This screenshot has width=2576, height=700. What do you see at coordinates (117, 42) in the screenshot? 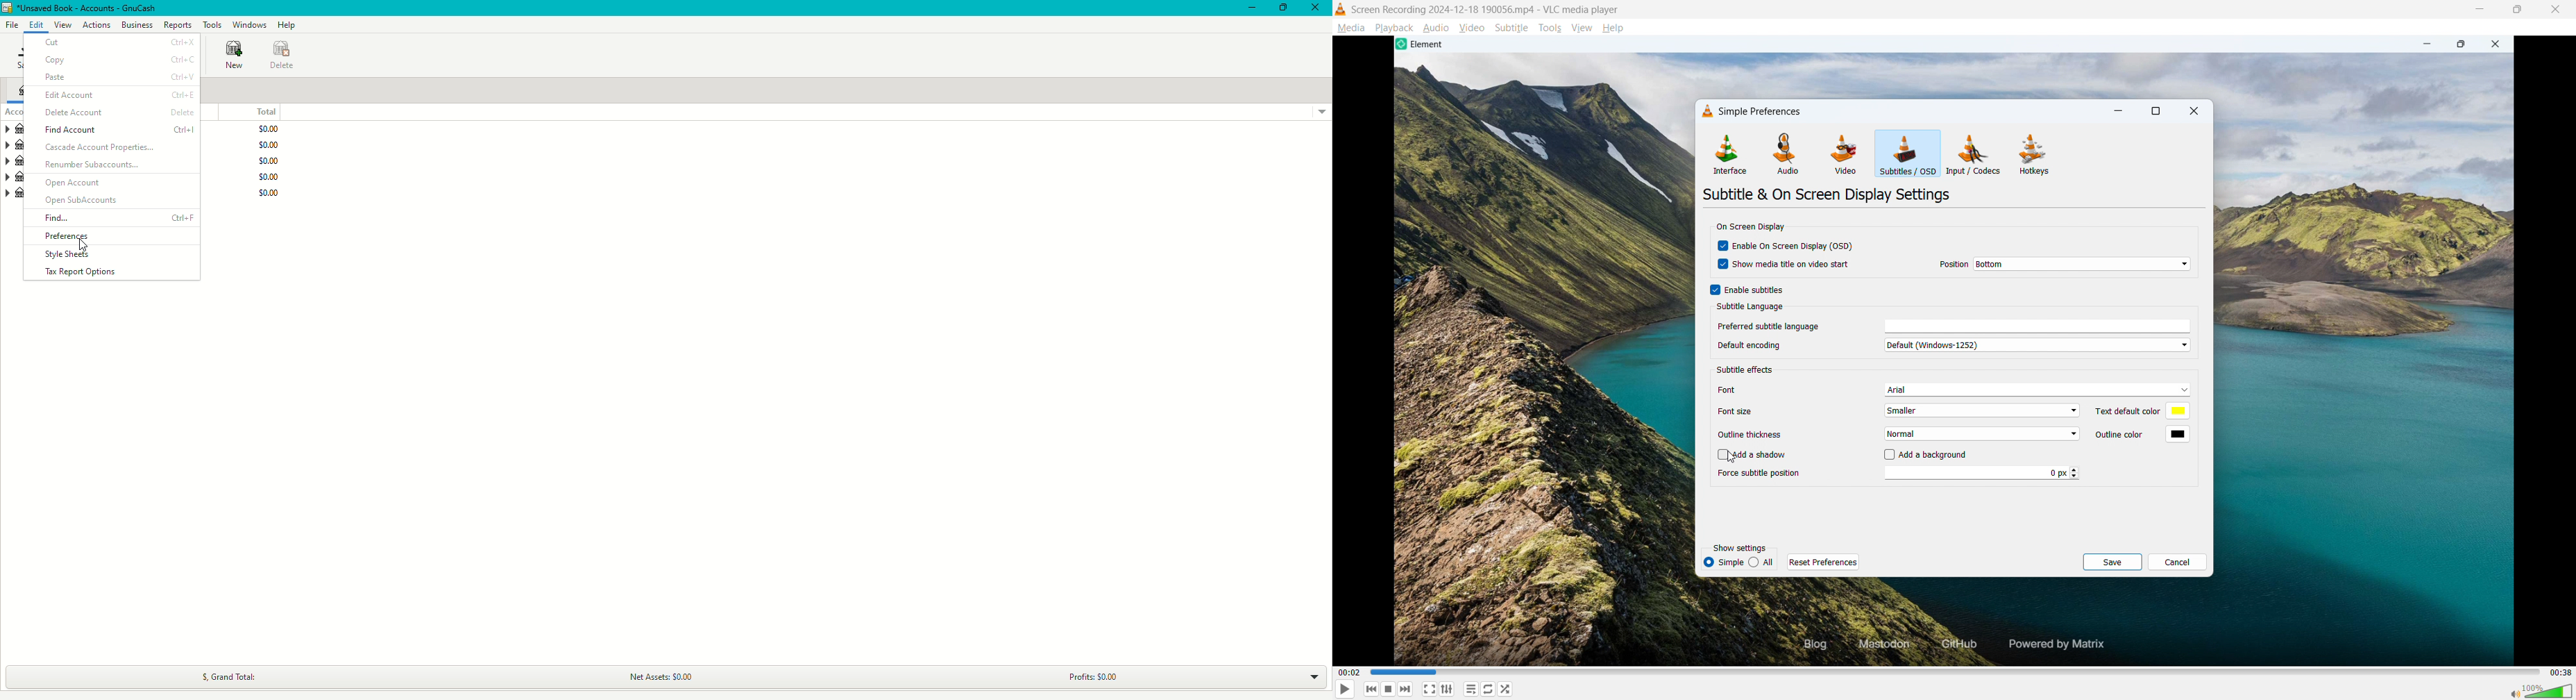
I see `Cut` at bounding box center [117, 42].